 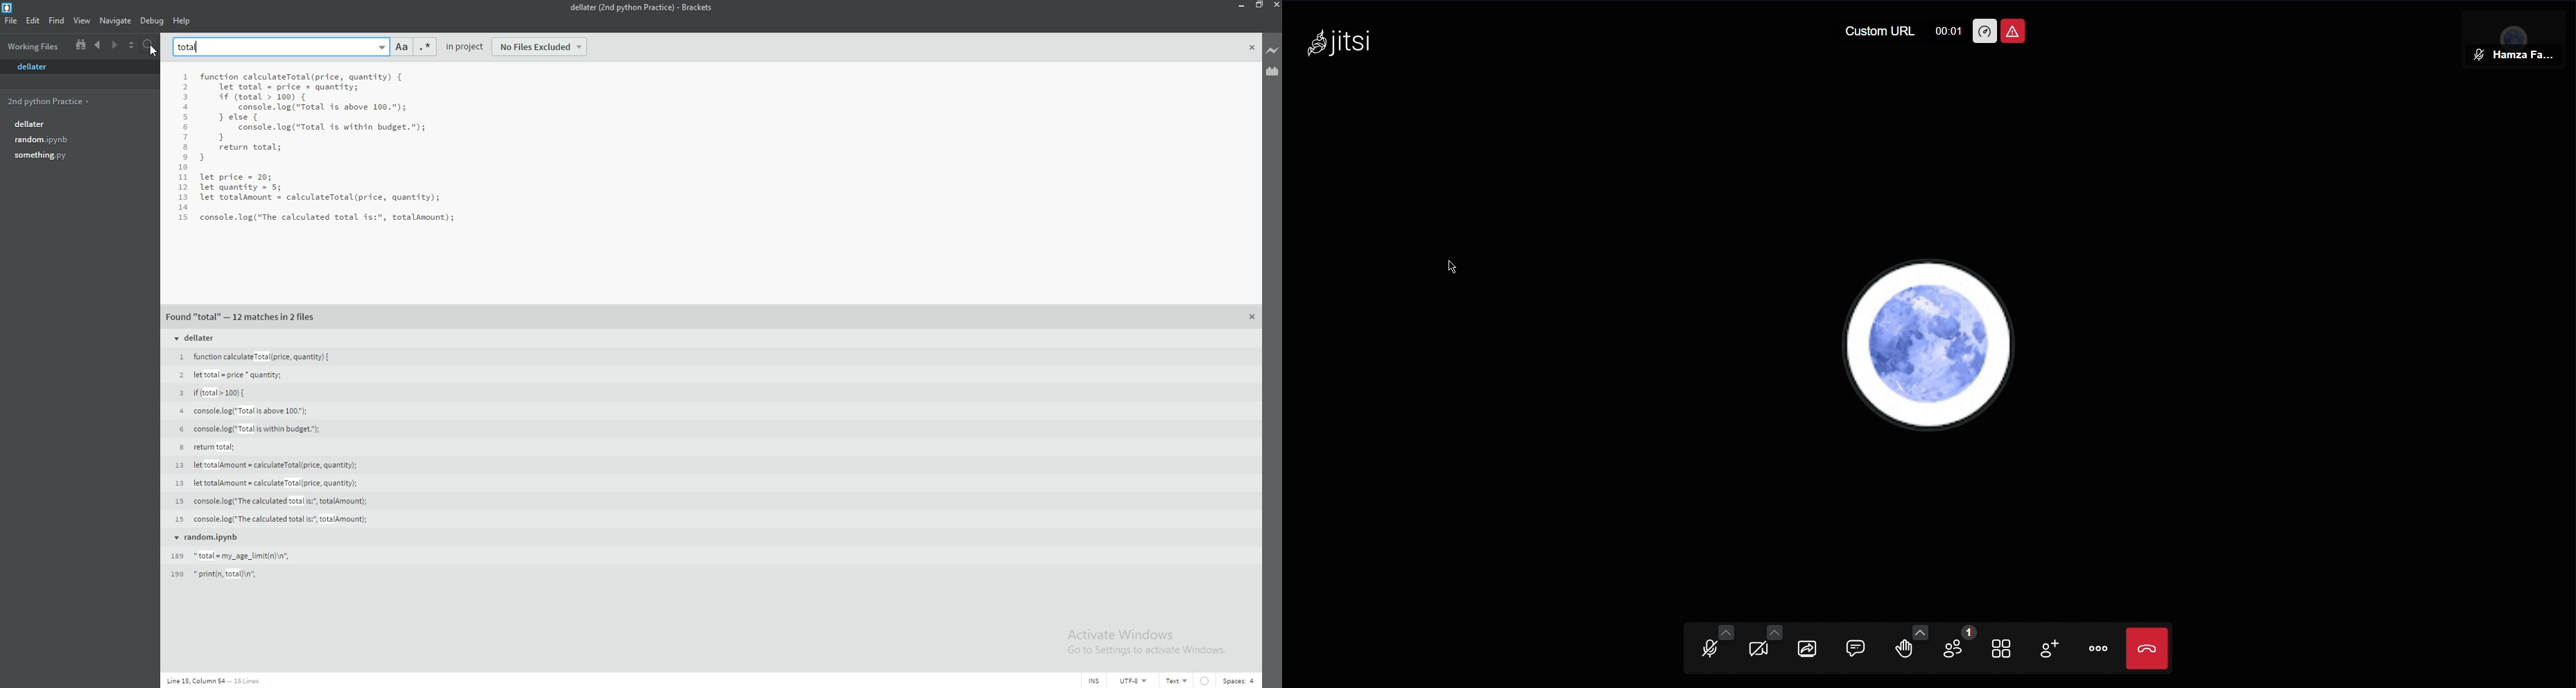 What do you see at coordinates (209, 537) in the screenshot?
I see `random.ipynb` at bounding box center [209, 537].